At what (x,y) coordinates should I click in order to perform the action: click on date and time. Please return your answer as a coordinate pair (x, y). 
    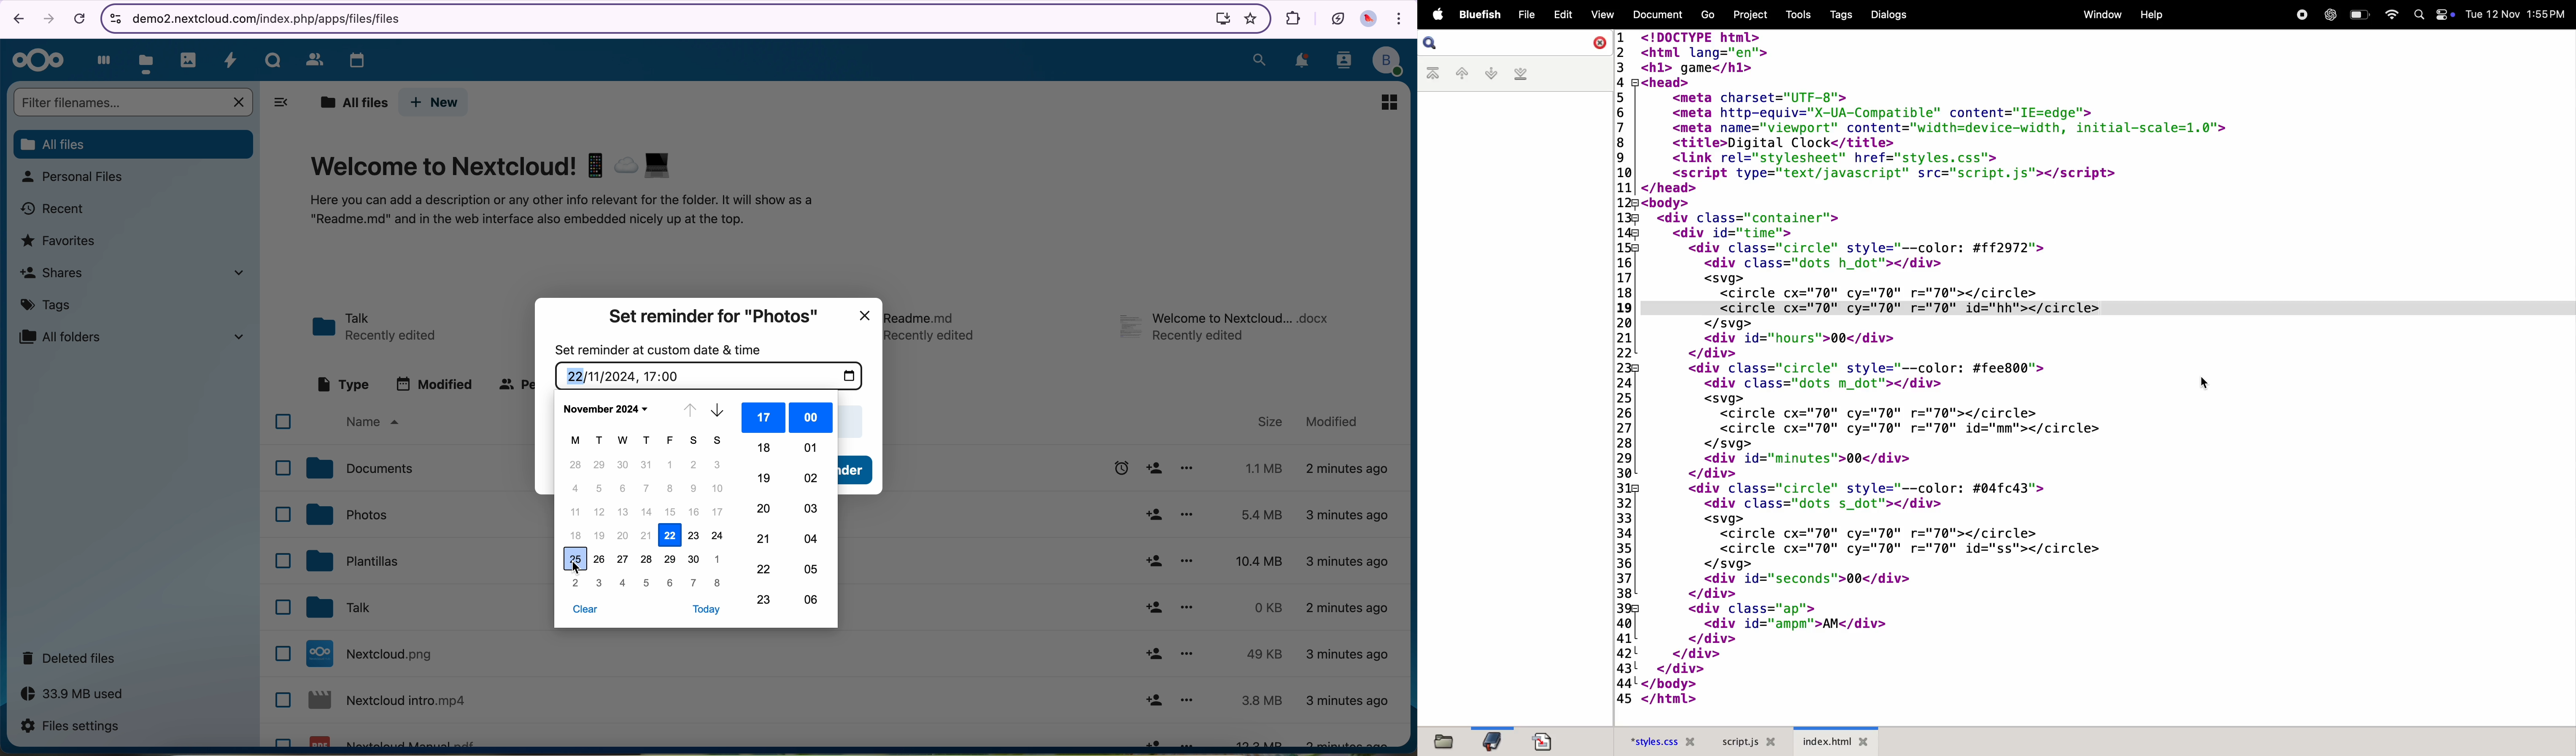
    Looking at the image, I should click on (709, 376).